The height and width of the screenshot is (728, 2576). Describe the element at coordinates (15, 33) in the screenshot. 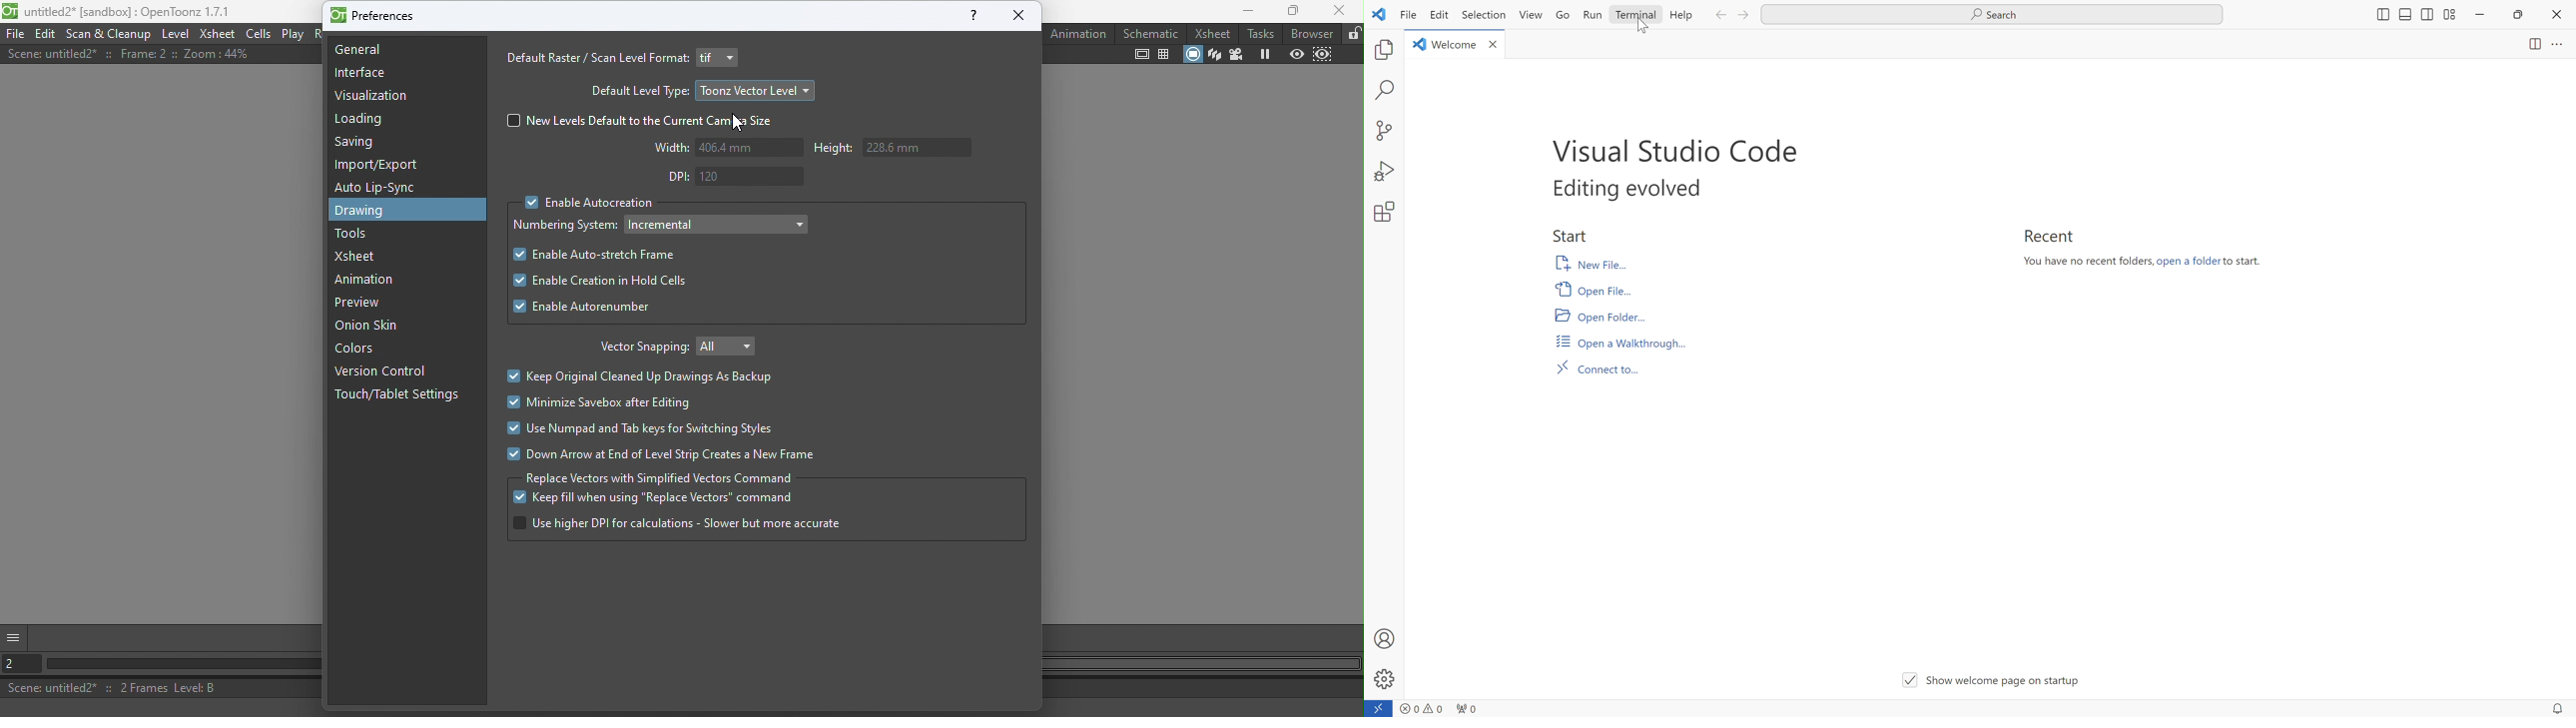

I see `File` at that location.